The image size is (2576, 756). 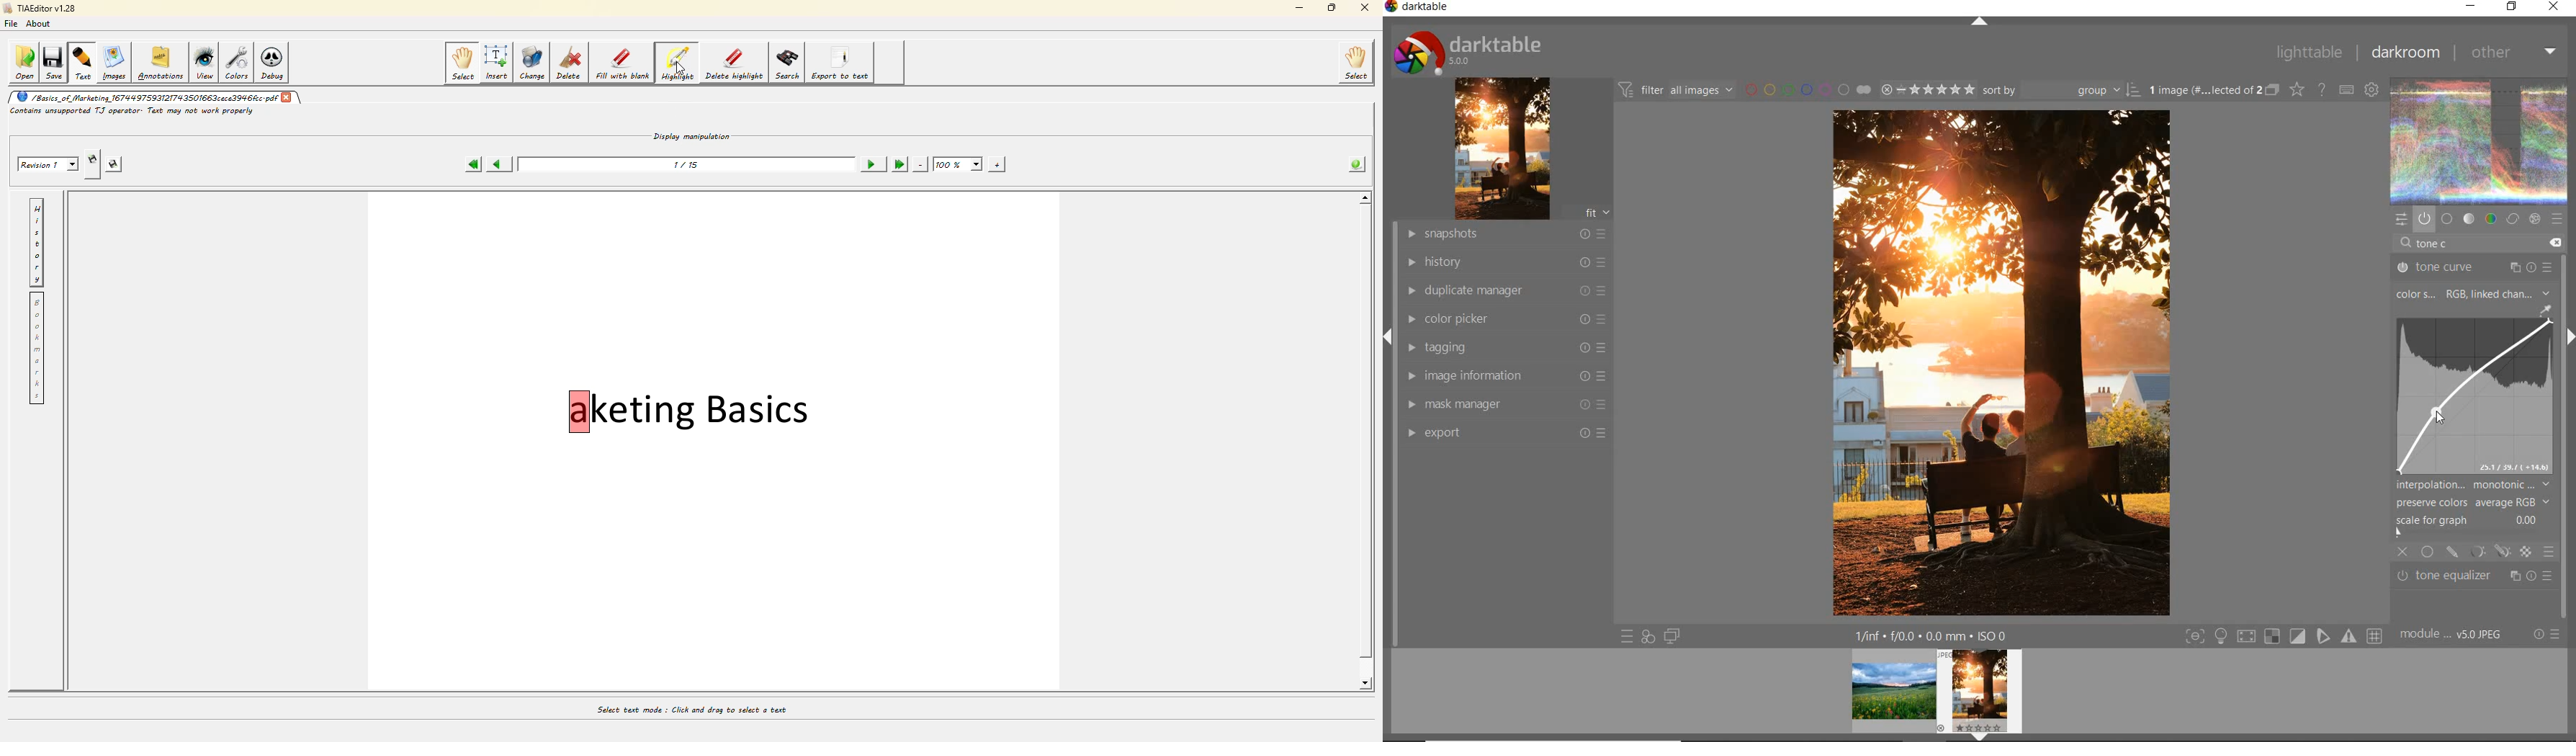 I want to click on Sort by, so click(x=2061, y=90).